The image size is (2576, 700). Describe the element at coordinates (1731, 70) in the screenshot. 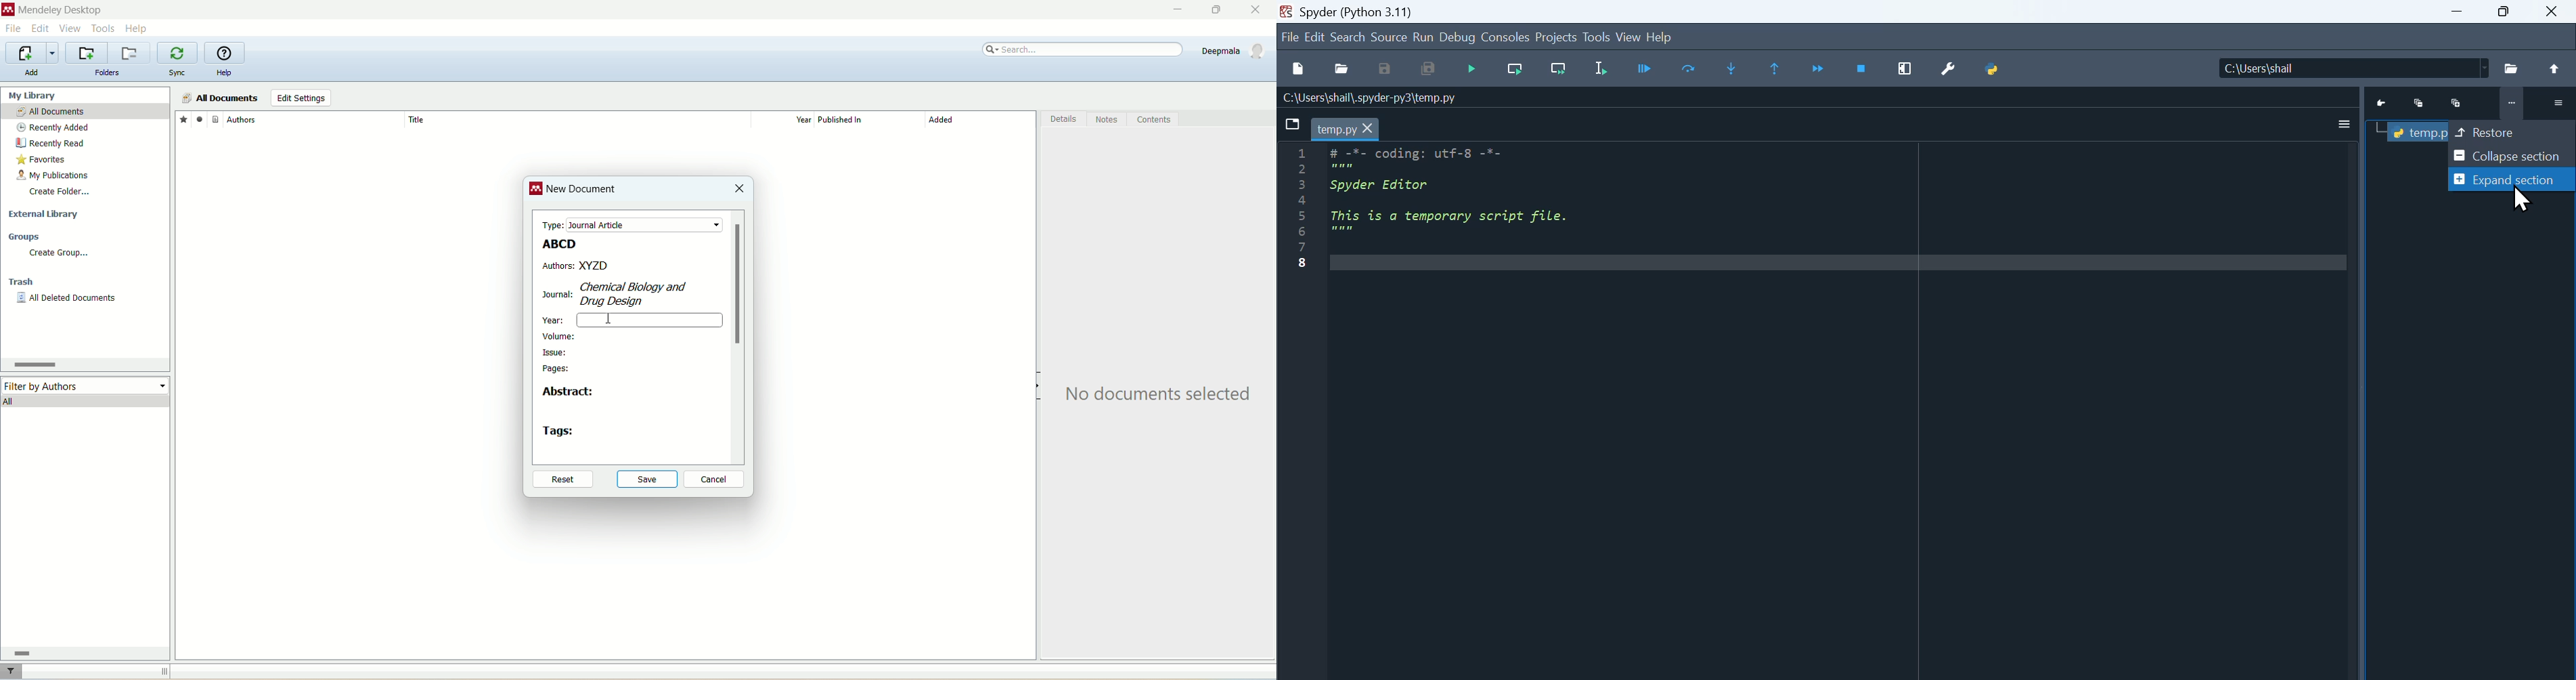

I see `Step into function or method` at that location.